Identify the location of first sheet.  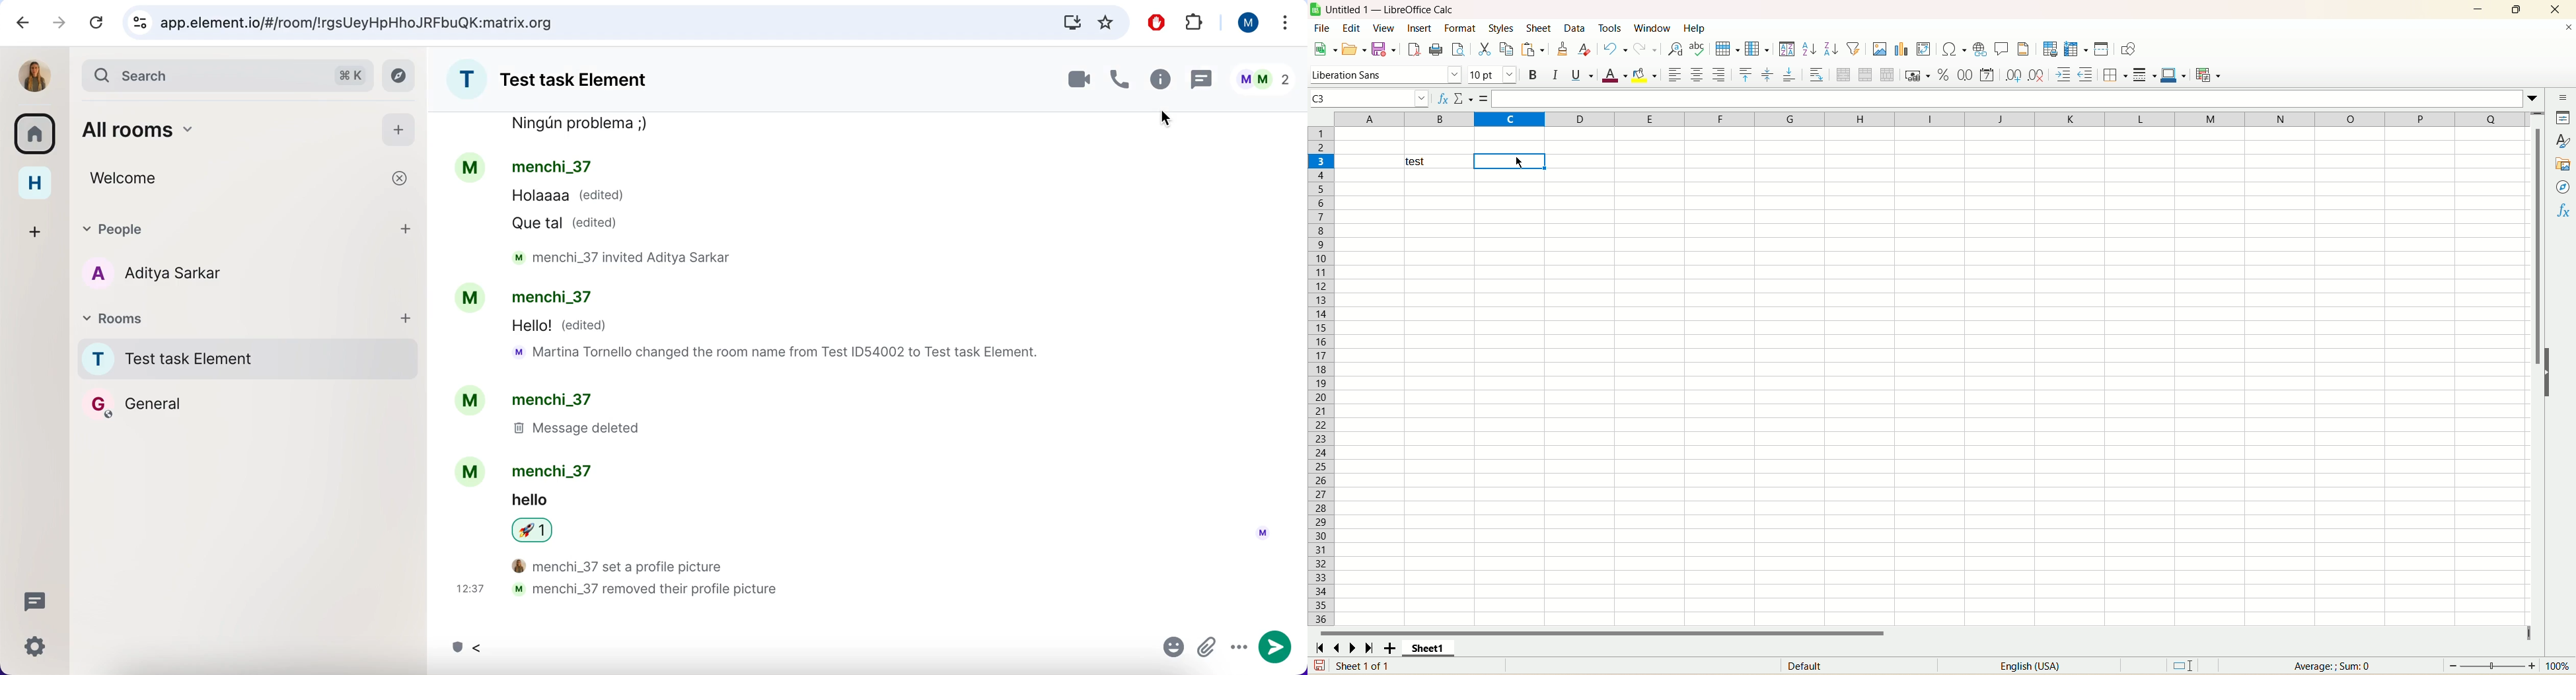
(1318, 647).